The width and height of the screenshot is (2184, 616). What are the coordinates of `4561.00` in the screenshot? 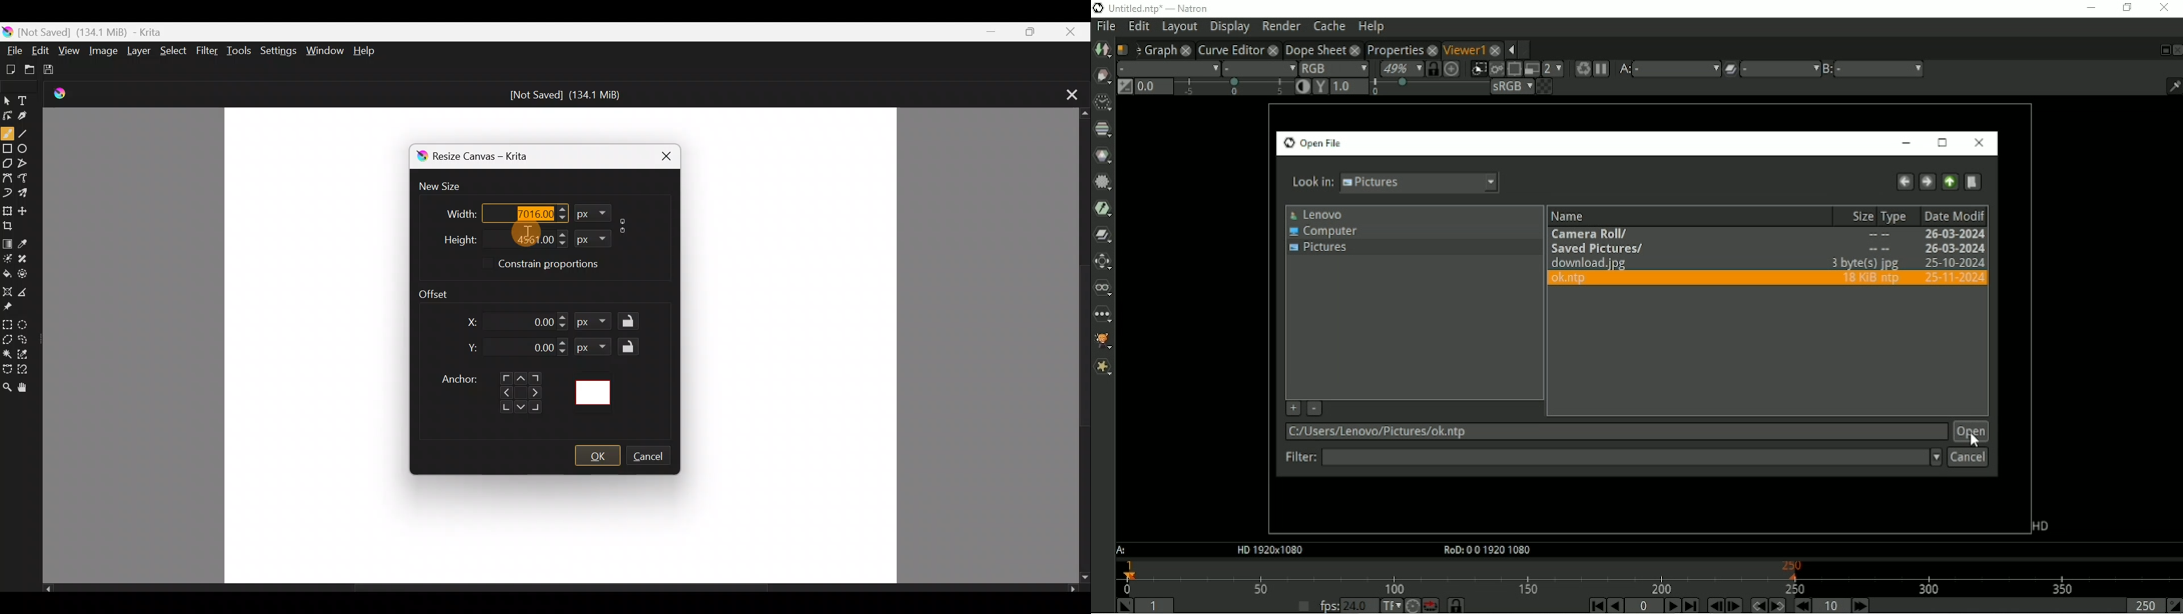 It's located at (519, 238).